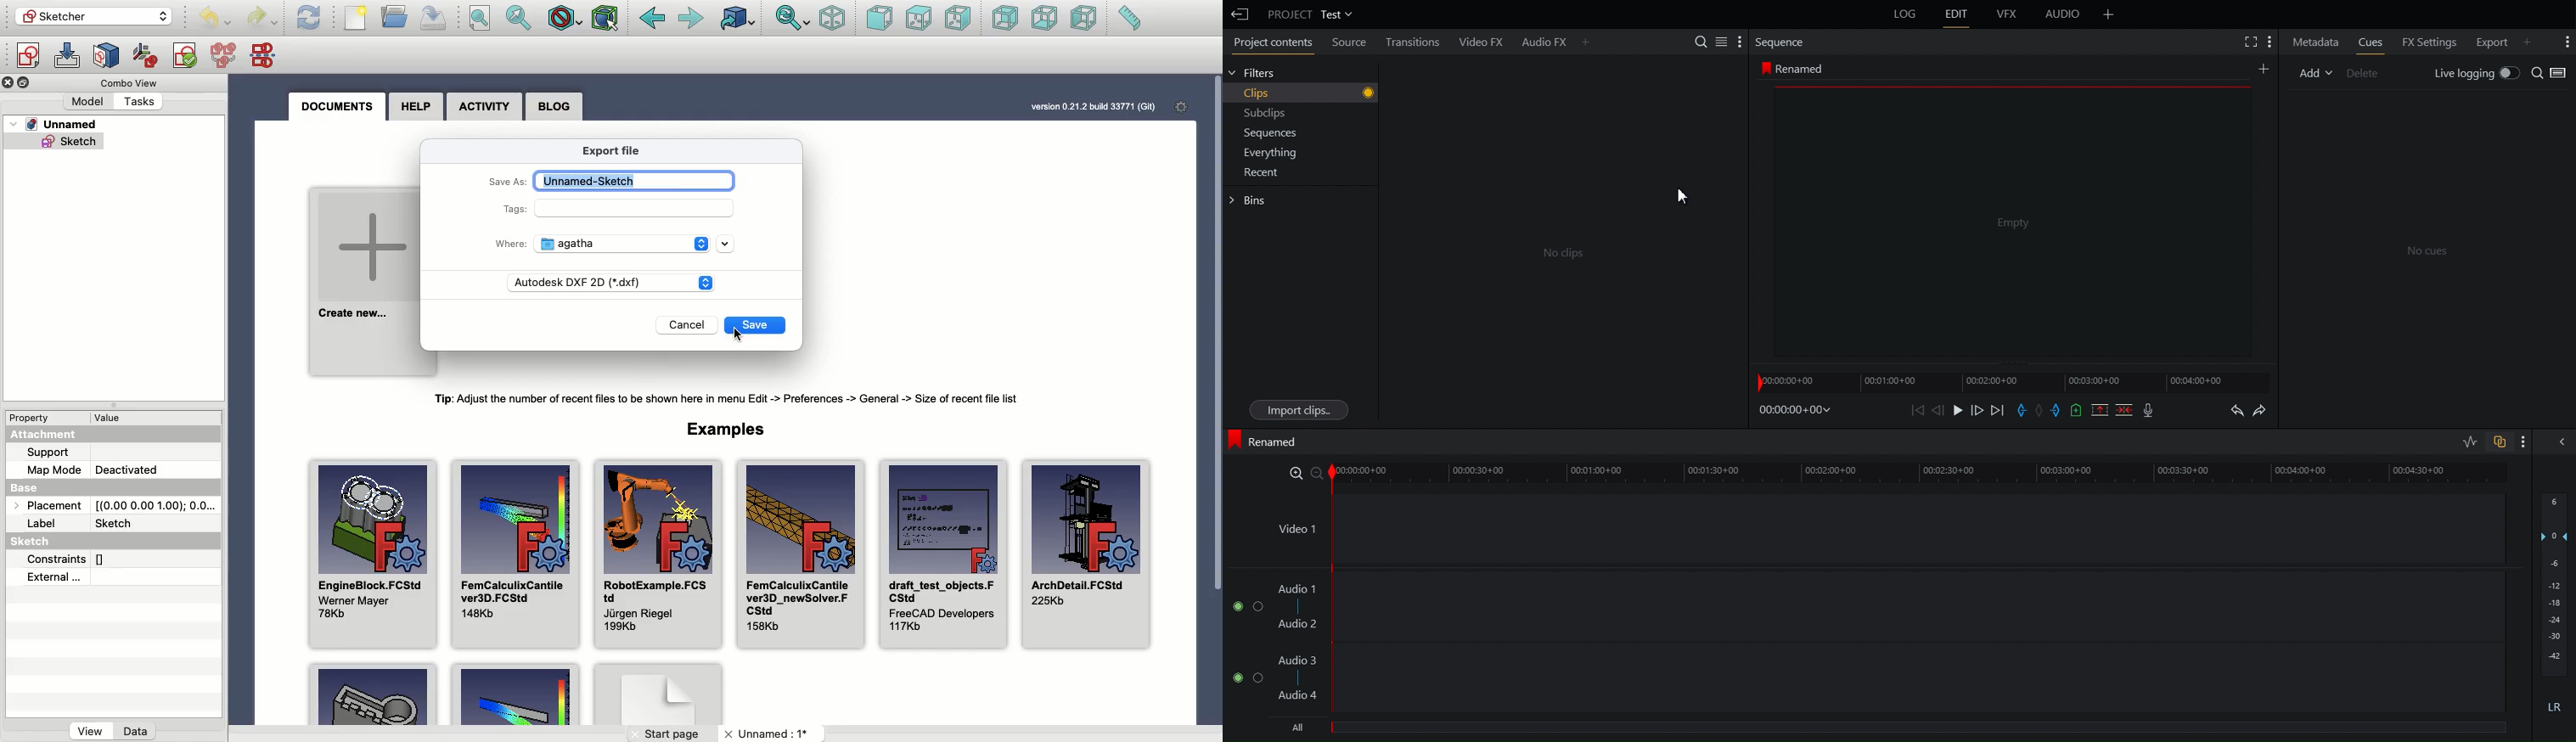  What do you see at coordinates (638, 244) in the screenshot?
I see `Agatha - location` at bounding box center [638, 244].